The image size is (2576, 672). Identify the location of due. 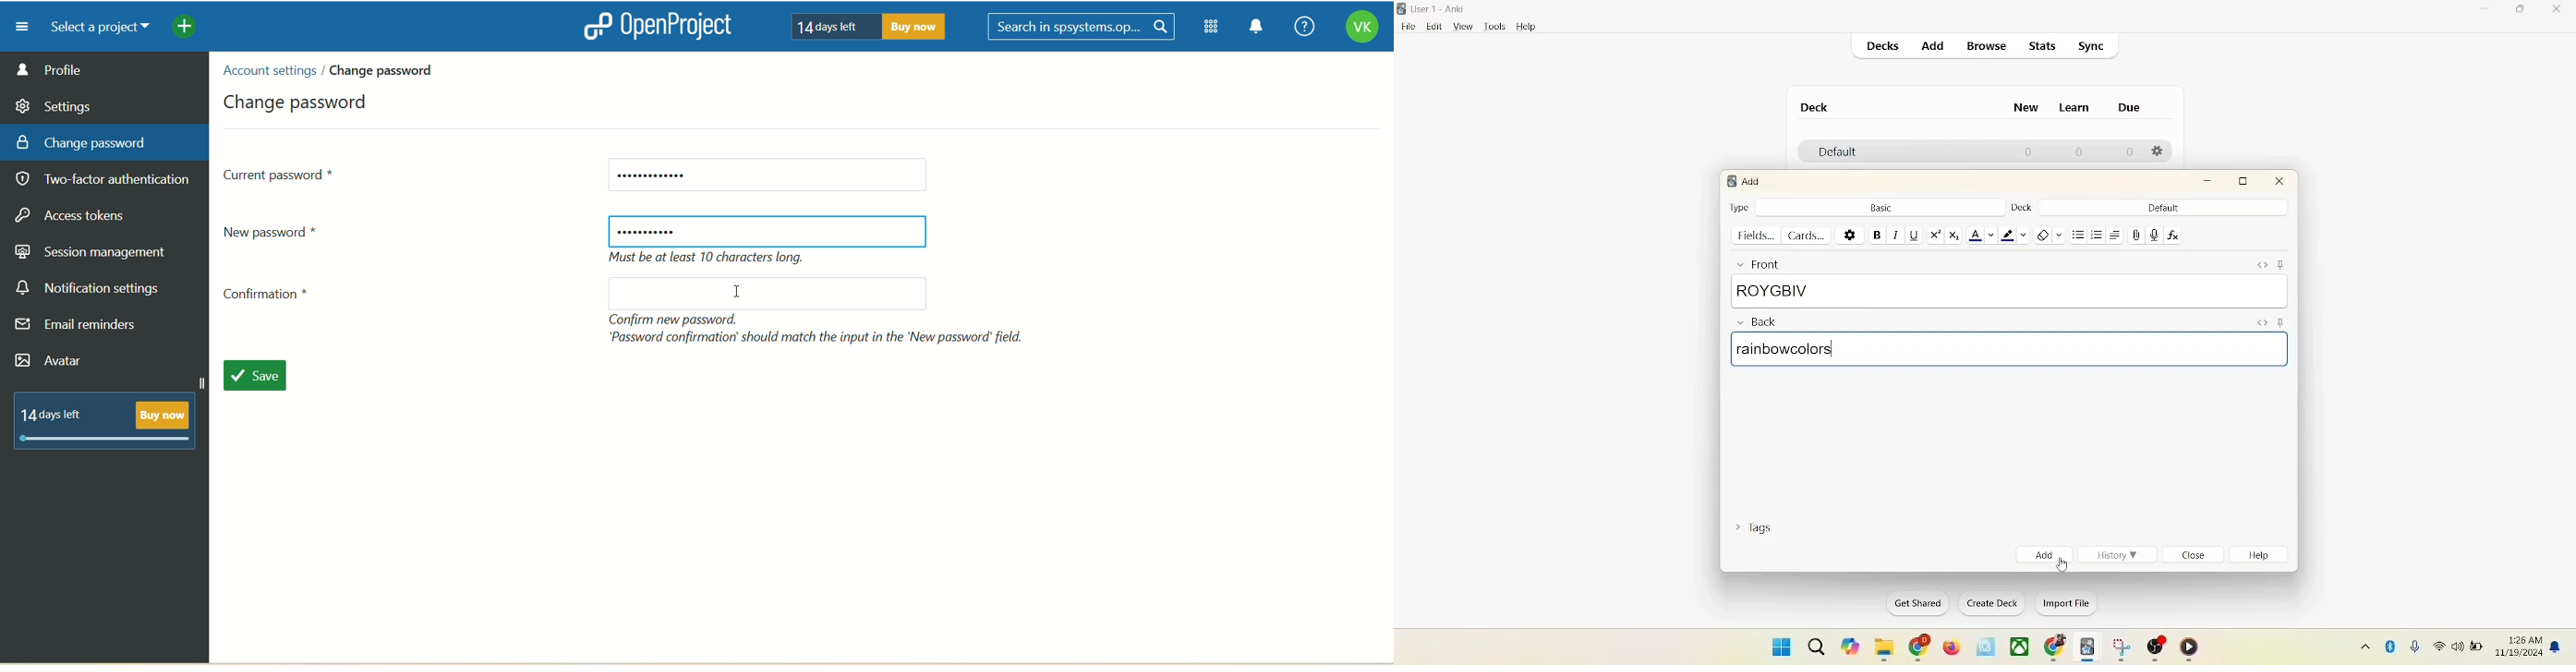
(2129, 107).